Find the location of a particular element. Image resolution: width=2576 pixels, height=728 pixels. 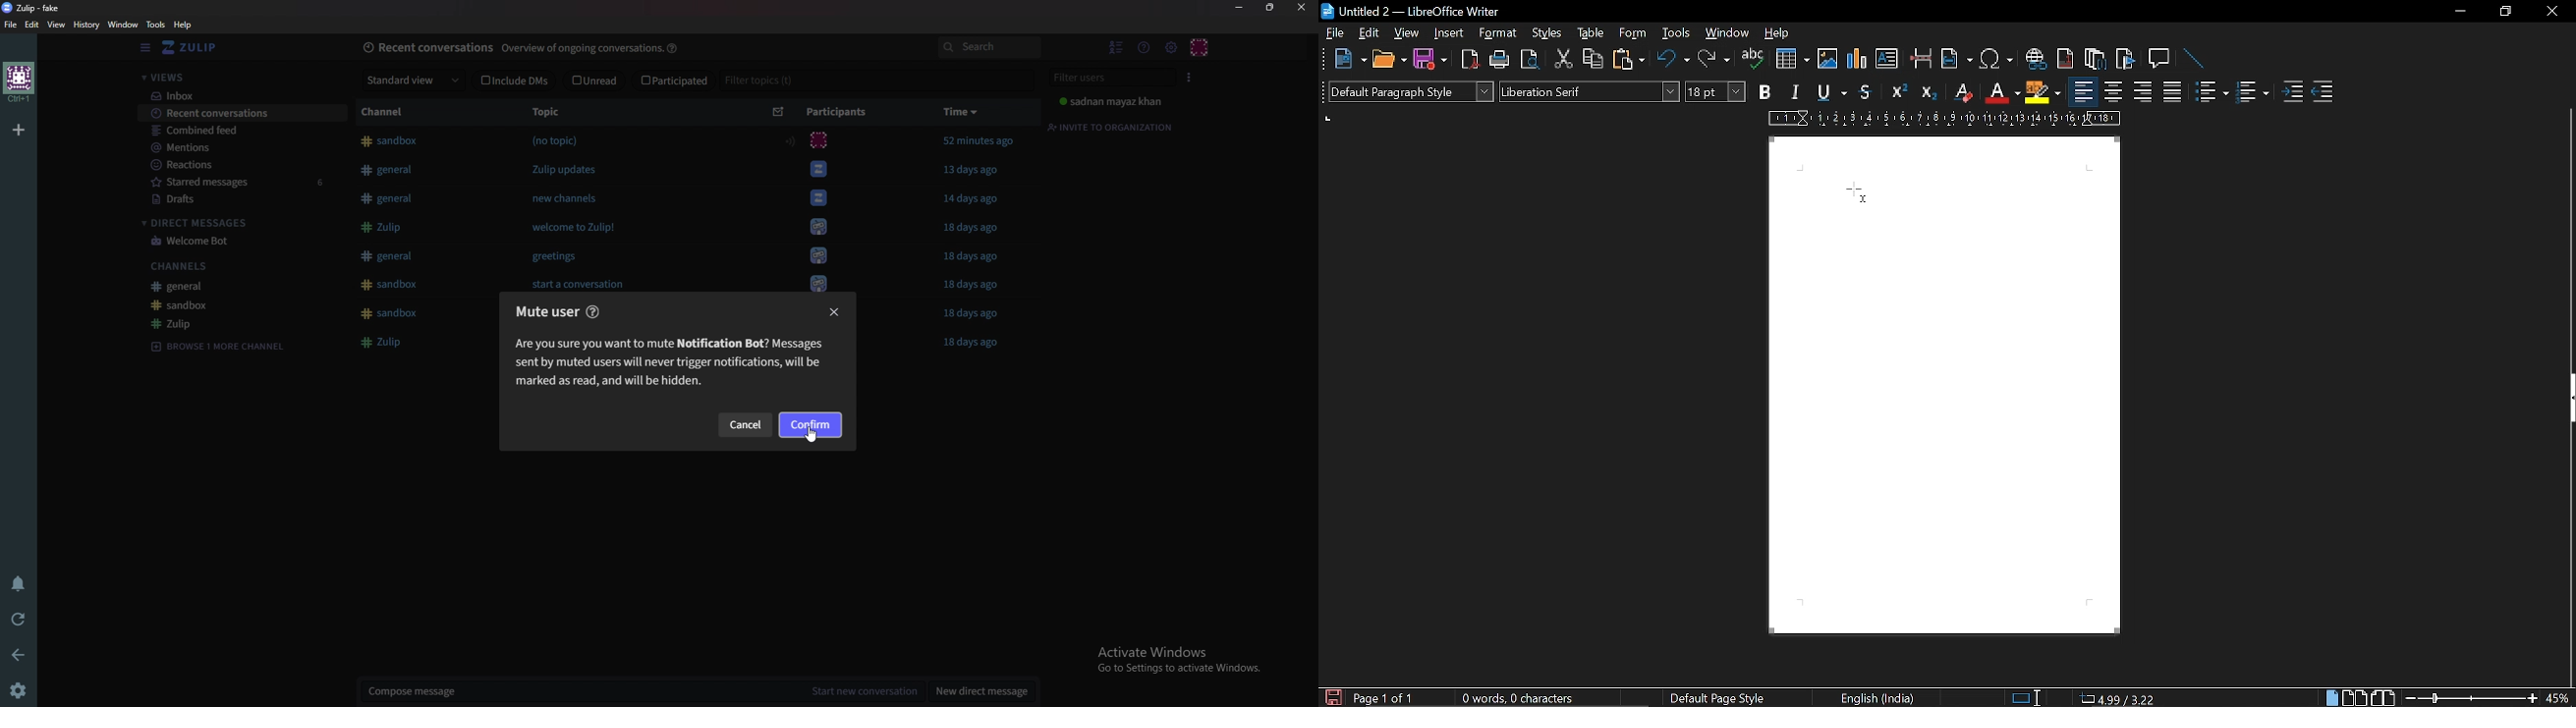

18 days ago is located at coordinates (975, 259).